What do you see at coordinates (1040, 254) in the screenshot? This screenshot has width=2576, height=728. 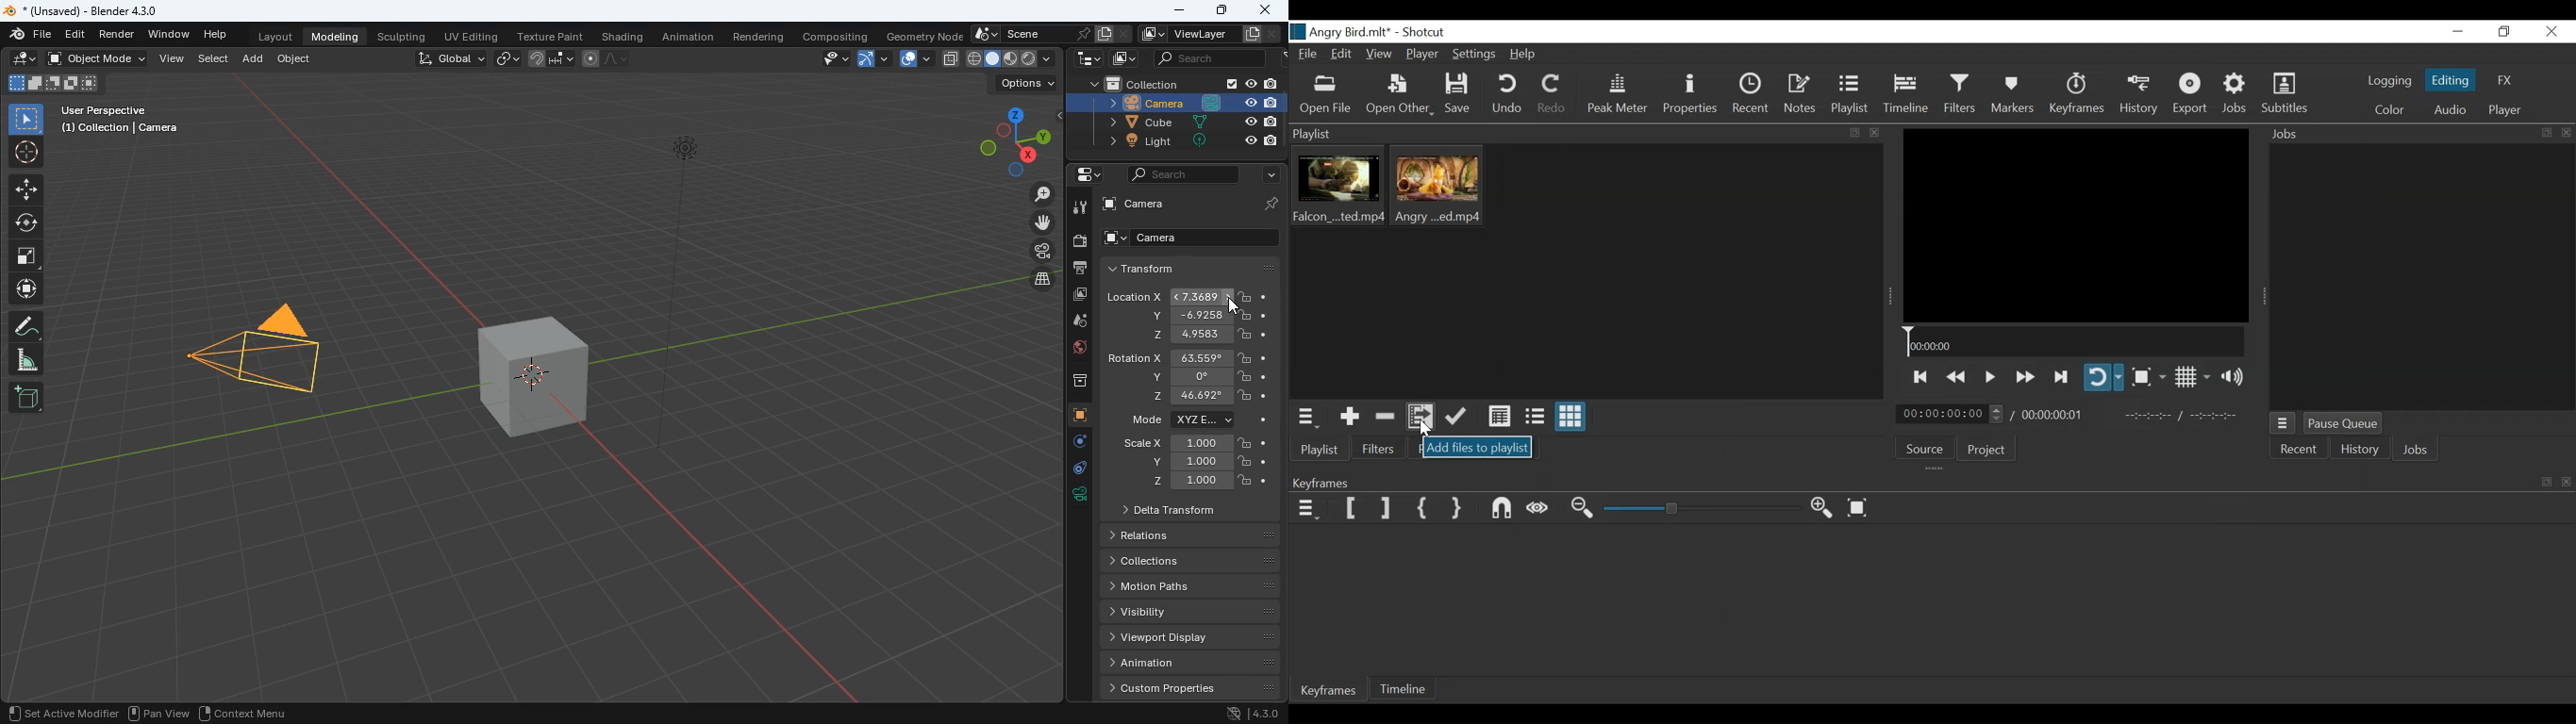 I see `film` at bounding box center [1040, 254].